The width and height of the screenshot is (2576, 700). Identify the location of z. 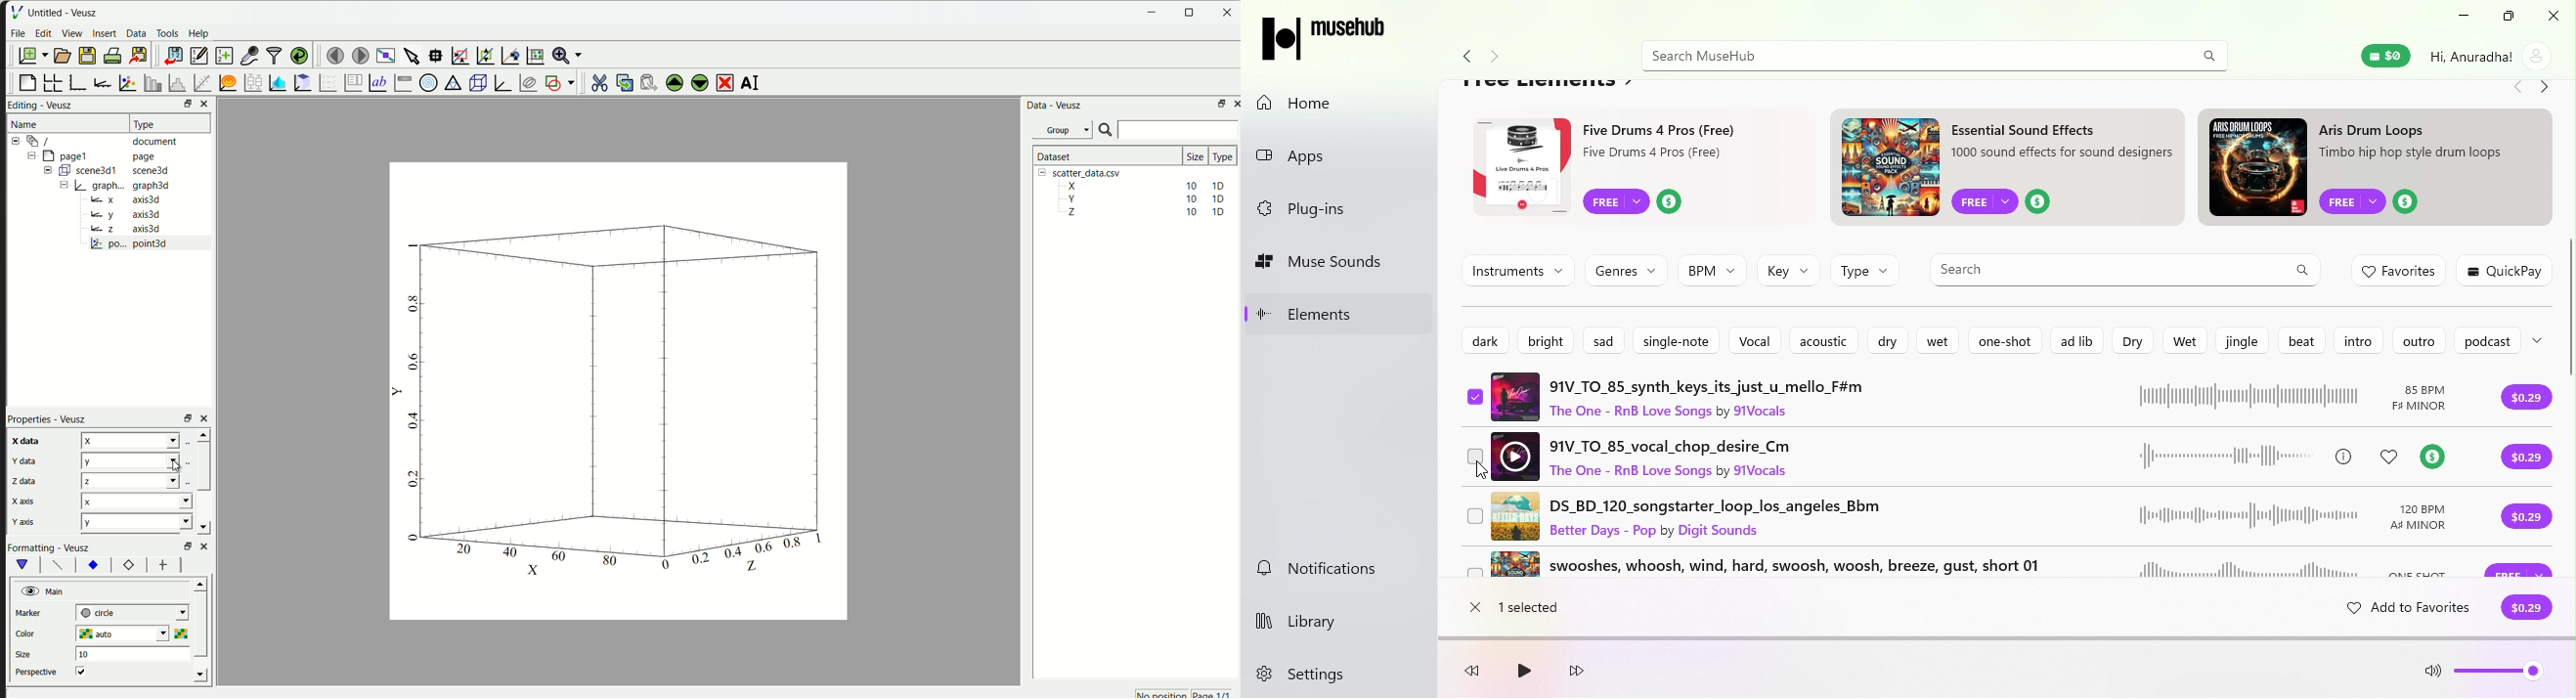
(145, 439).